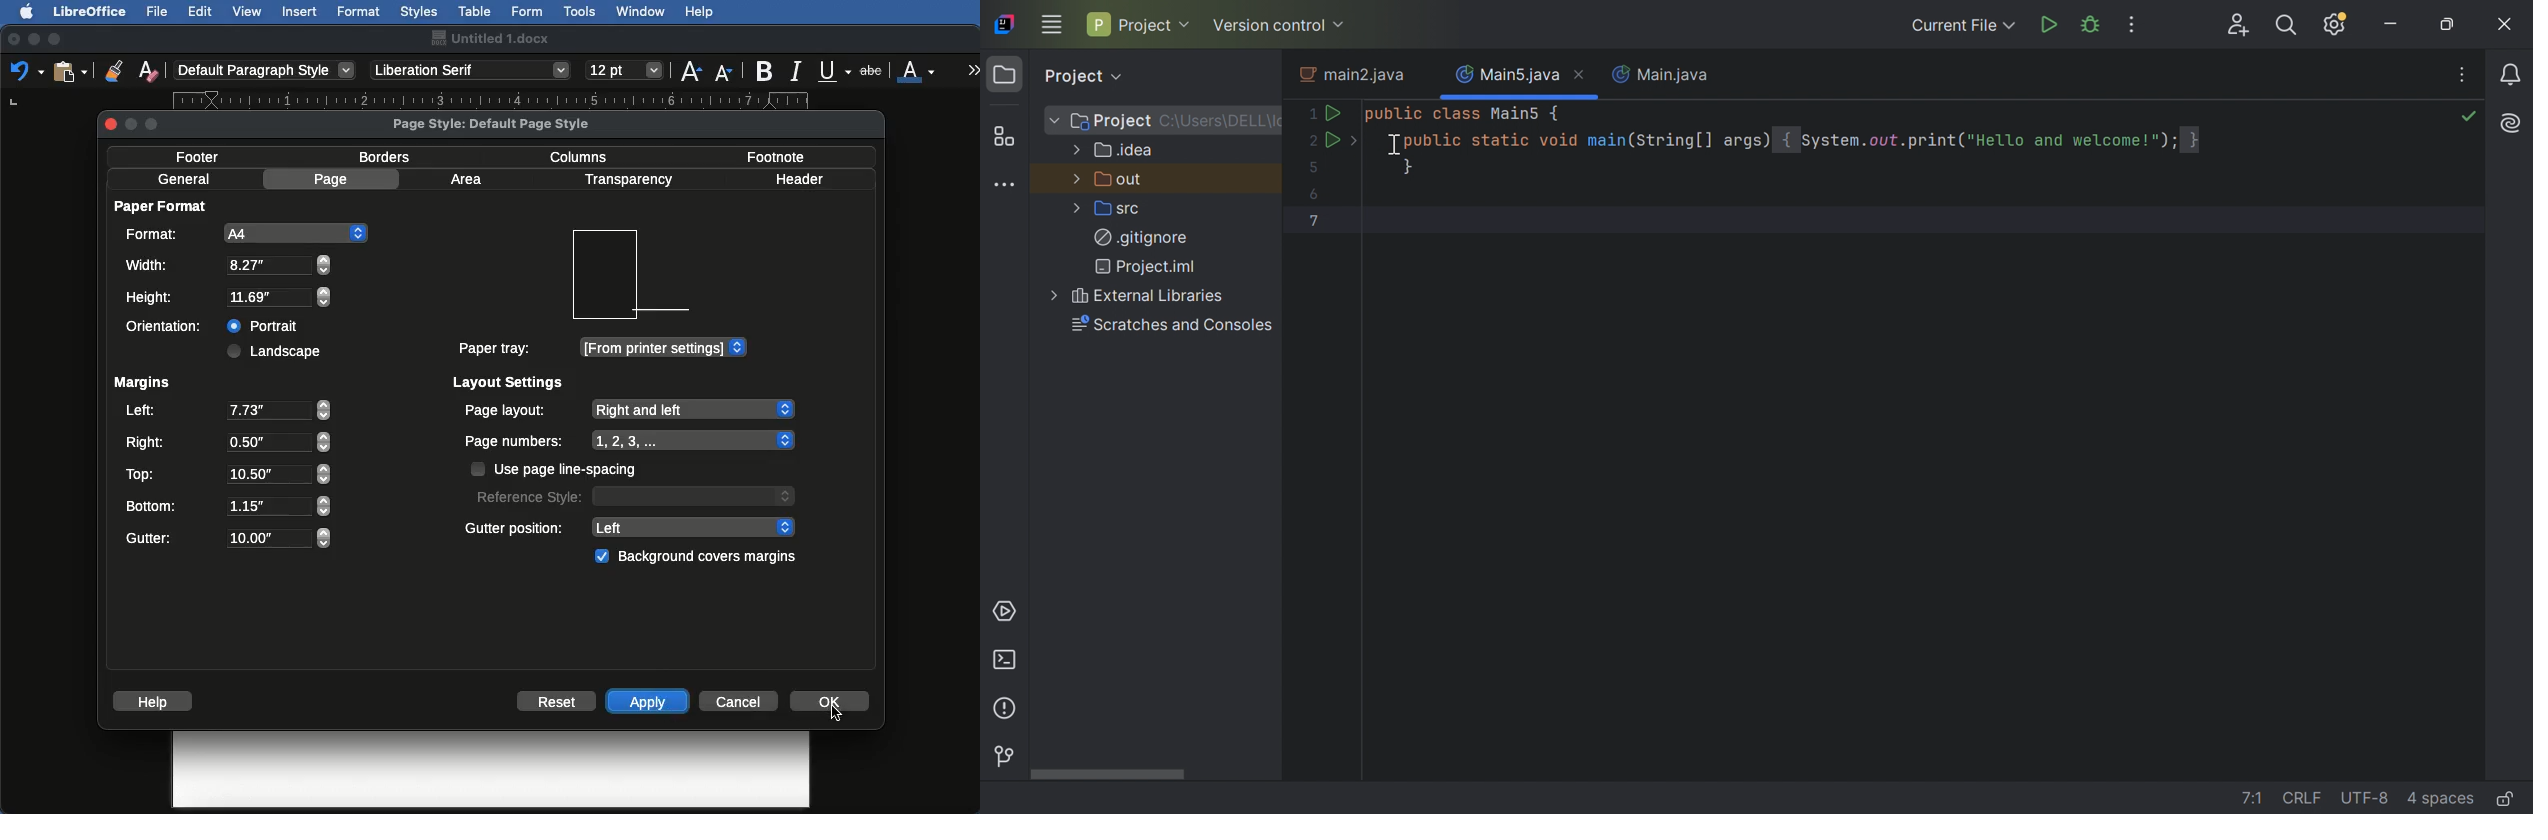 The height and width of the screenshot is (840, 2548). What do you see at coordinates (1965, 27) in the screenshot?
I see `Current File` at bounding box center [1965, 27].